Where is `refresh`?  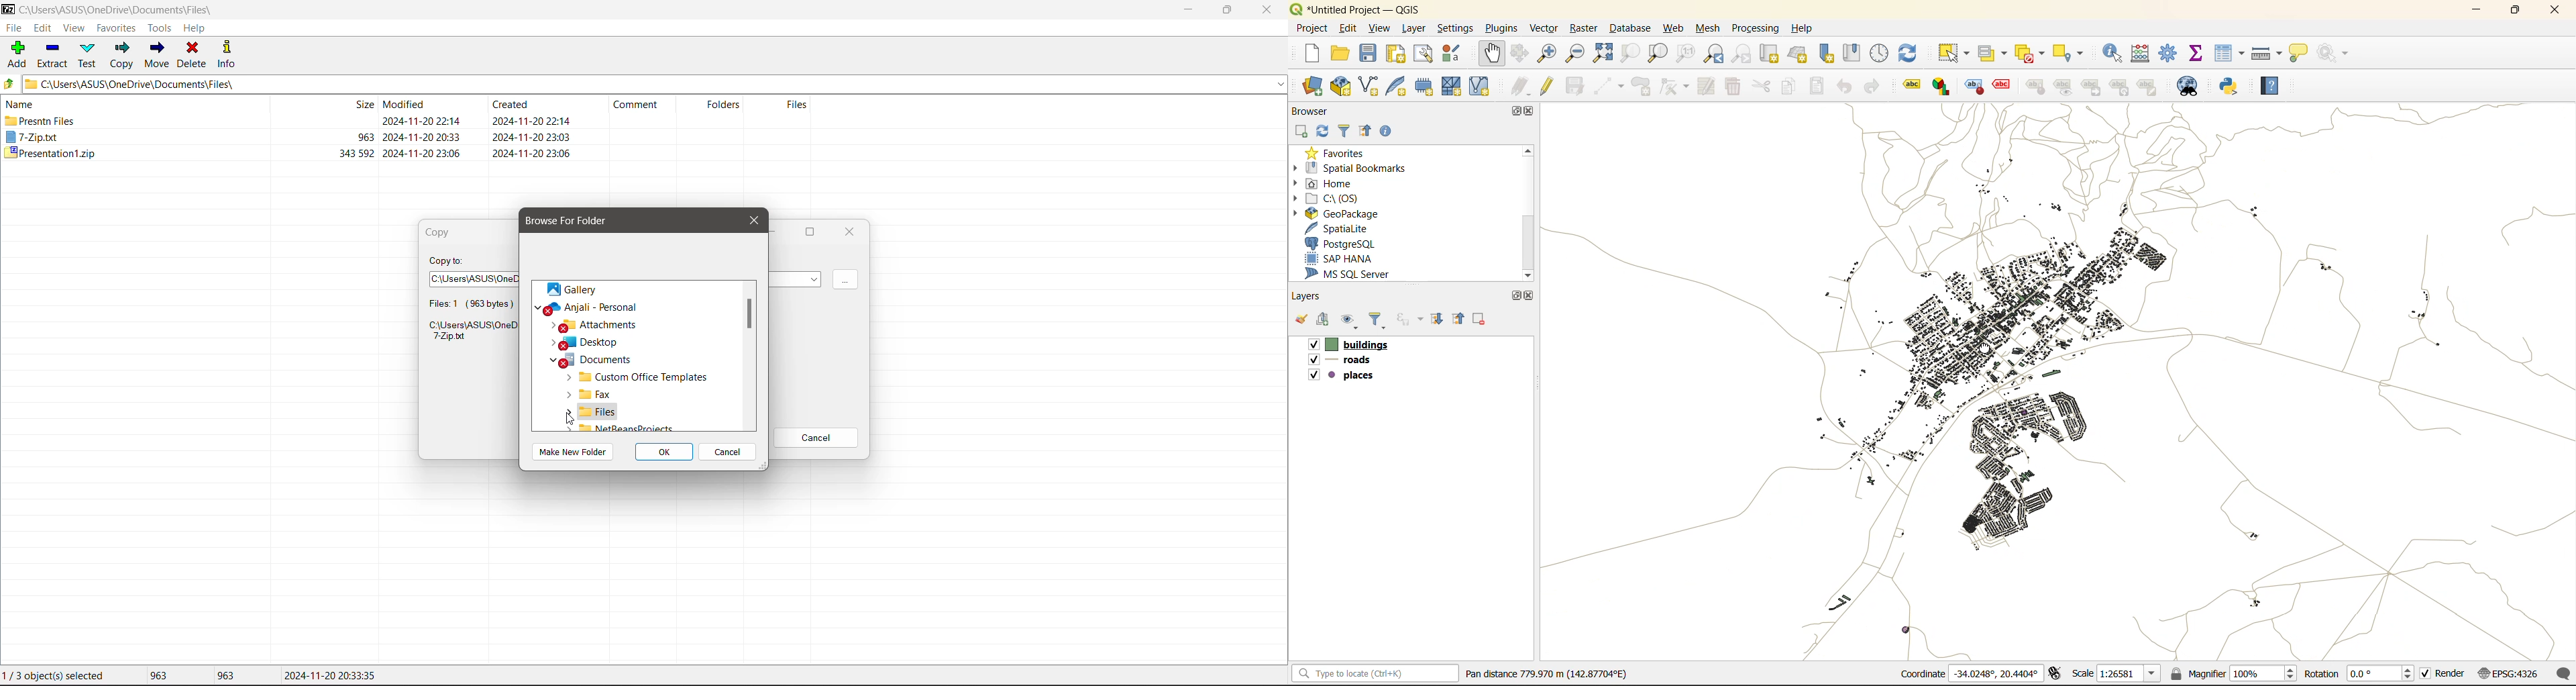 refresh is located at coordinates (1908, 51).